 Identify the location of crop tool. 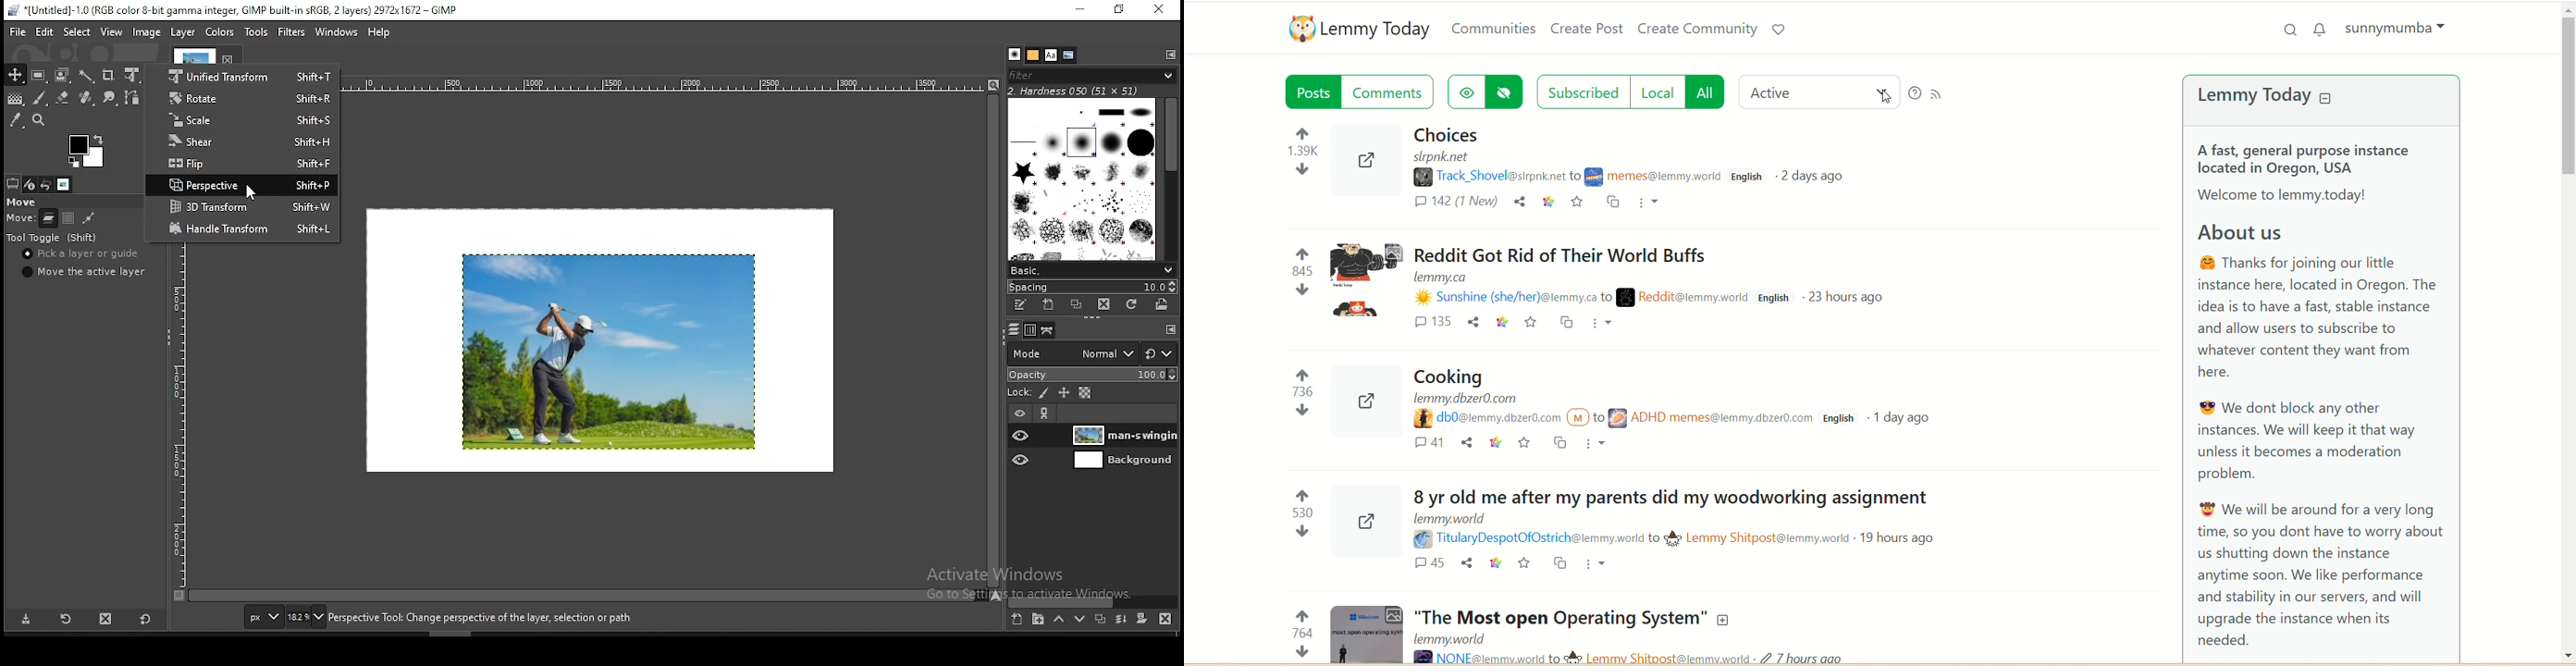
(110, 75).